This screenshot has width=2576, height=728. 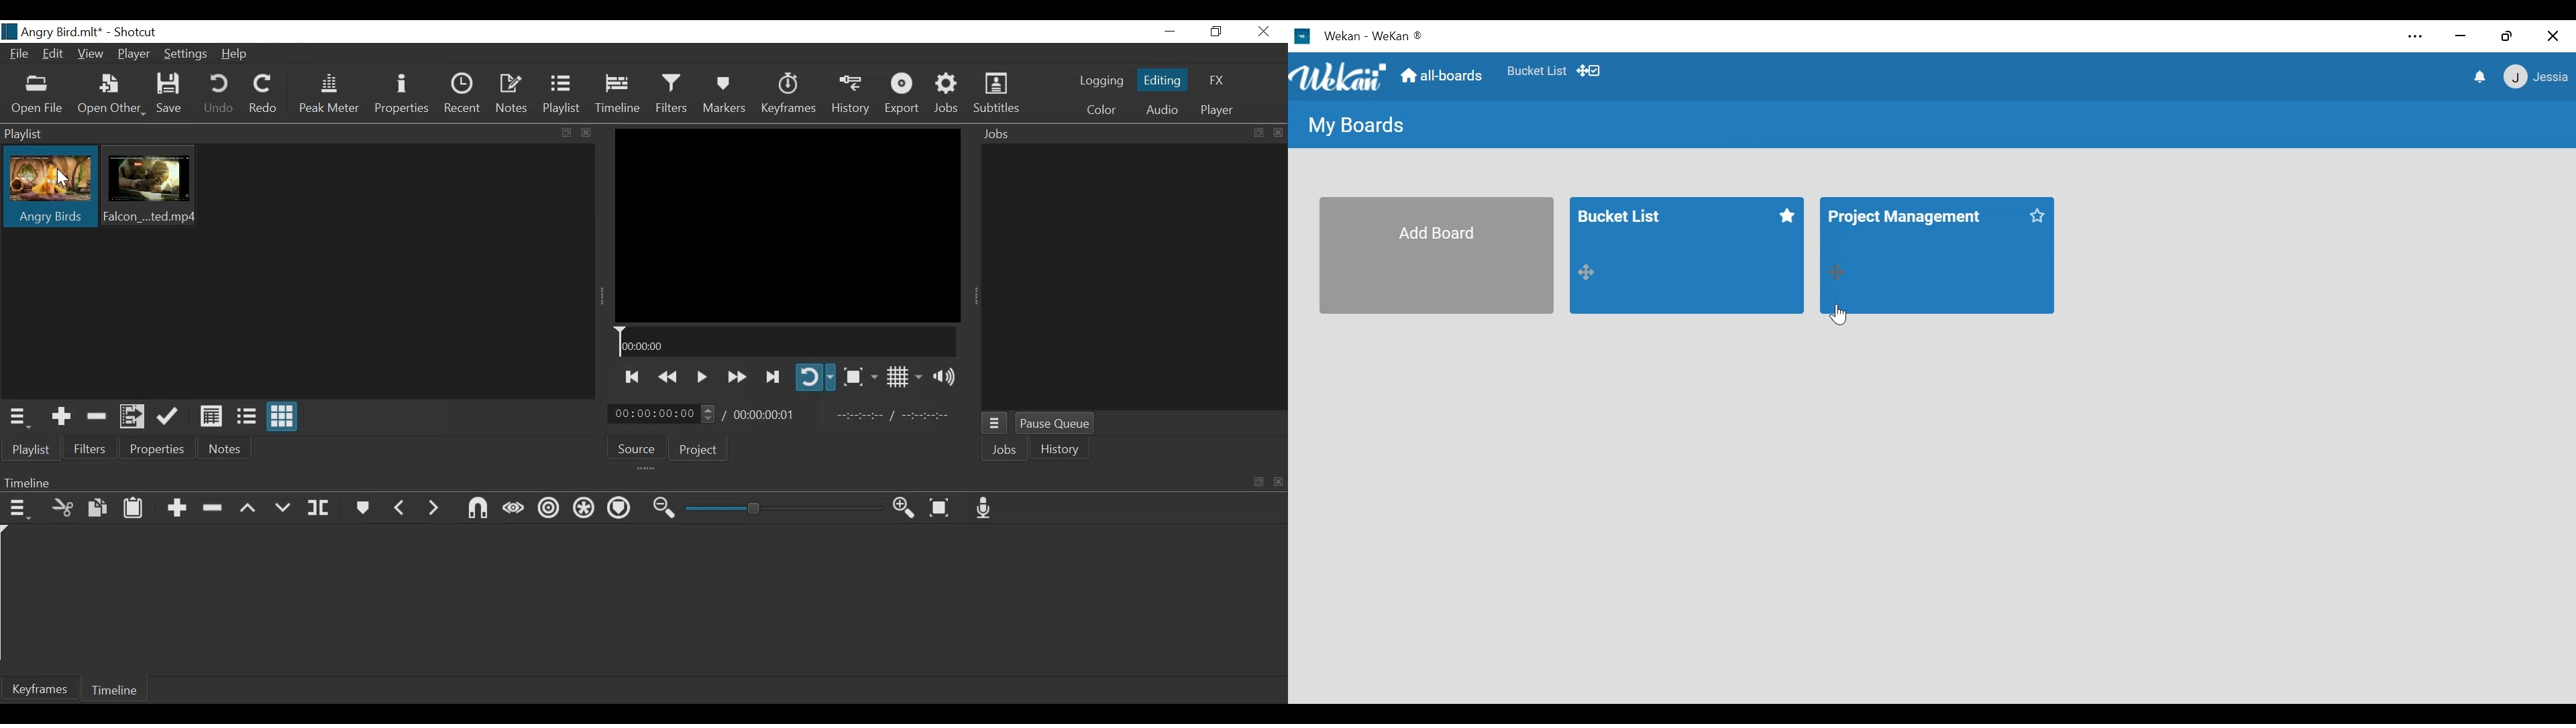 What do you see at coordinates (132, 508) in the screenshot?
I see `Paste` at bounding box center [132, 508].